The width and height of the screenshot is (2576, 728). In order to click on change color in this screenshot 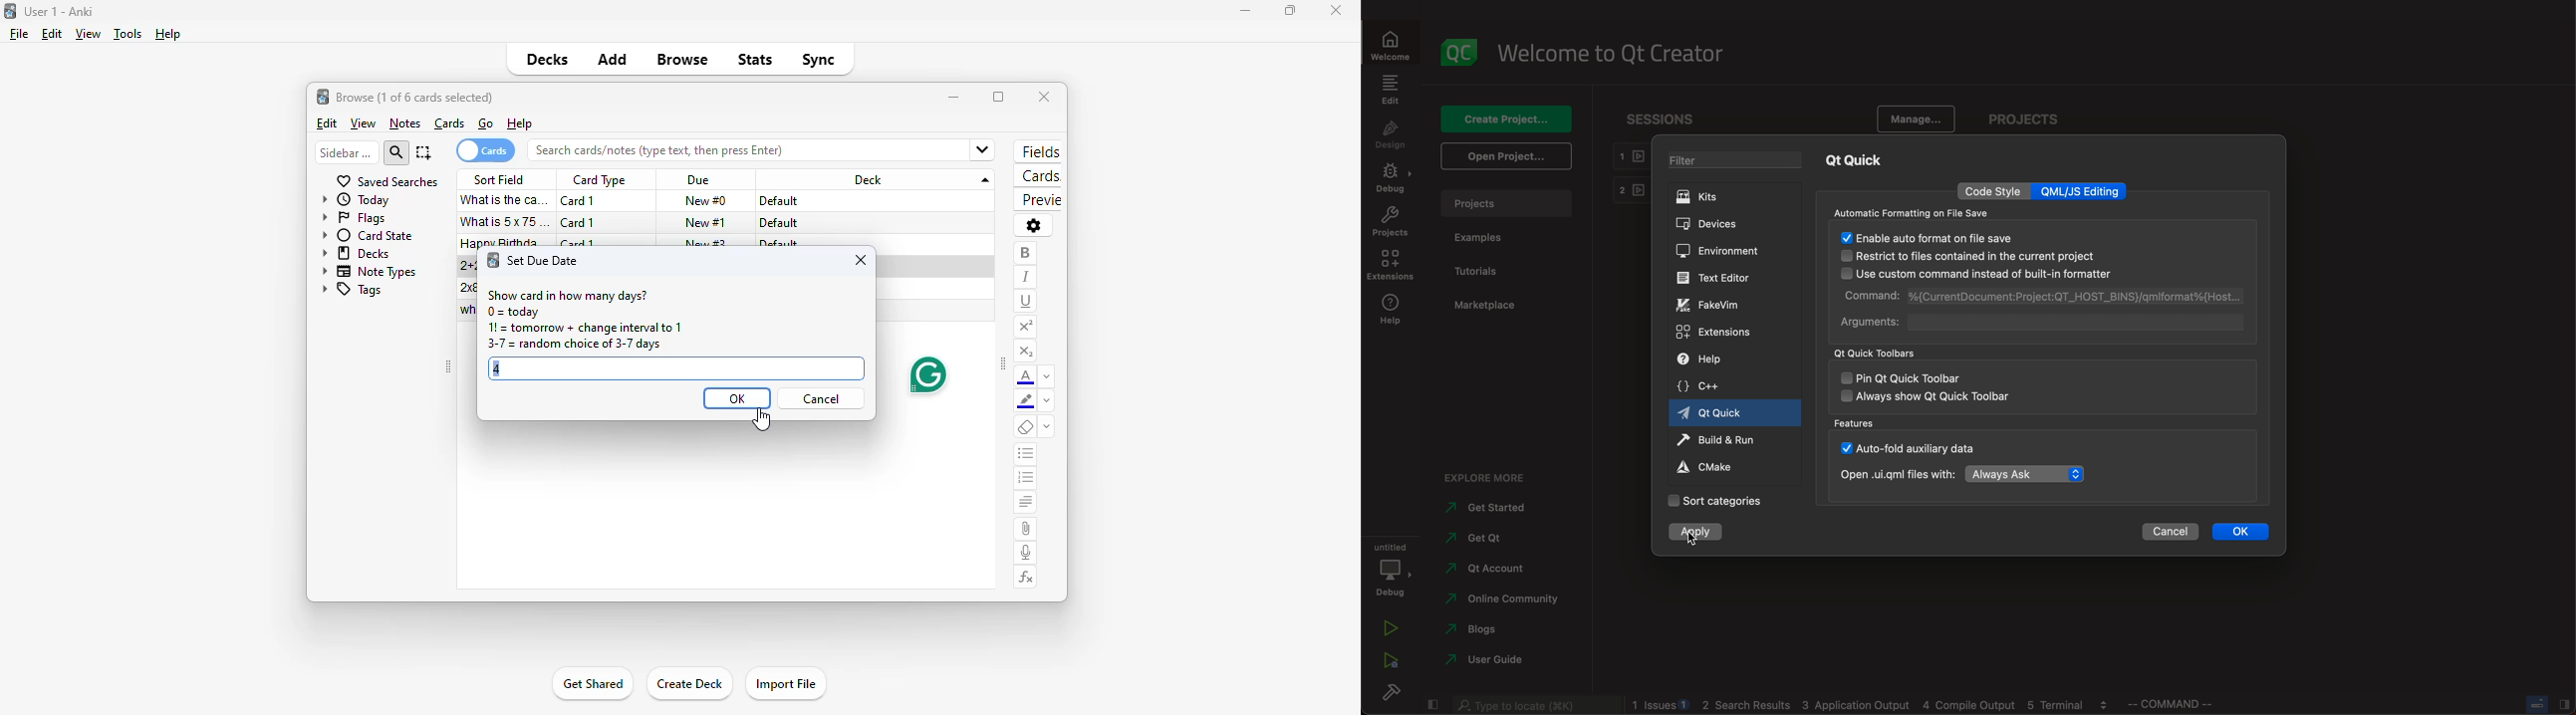, I will do `click(1047, 376)`.